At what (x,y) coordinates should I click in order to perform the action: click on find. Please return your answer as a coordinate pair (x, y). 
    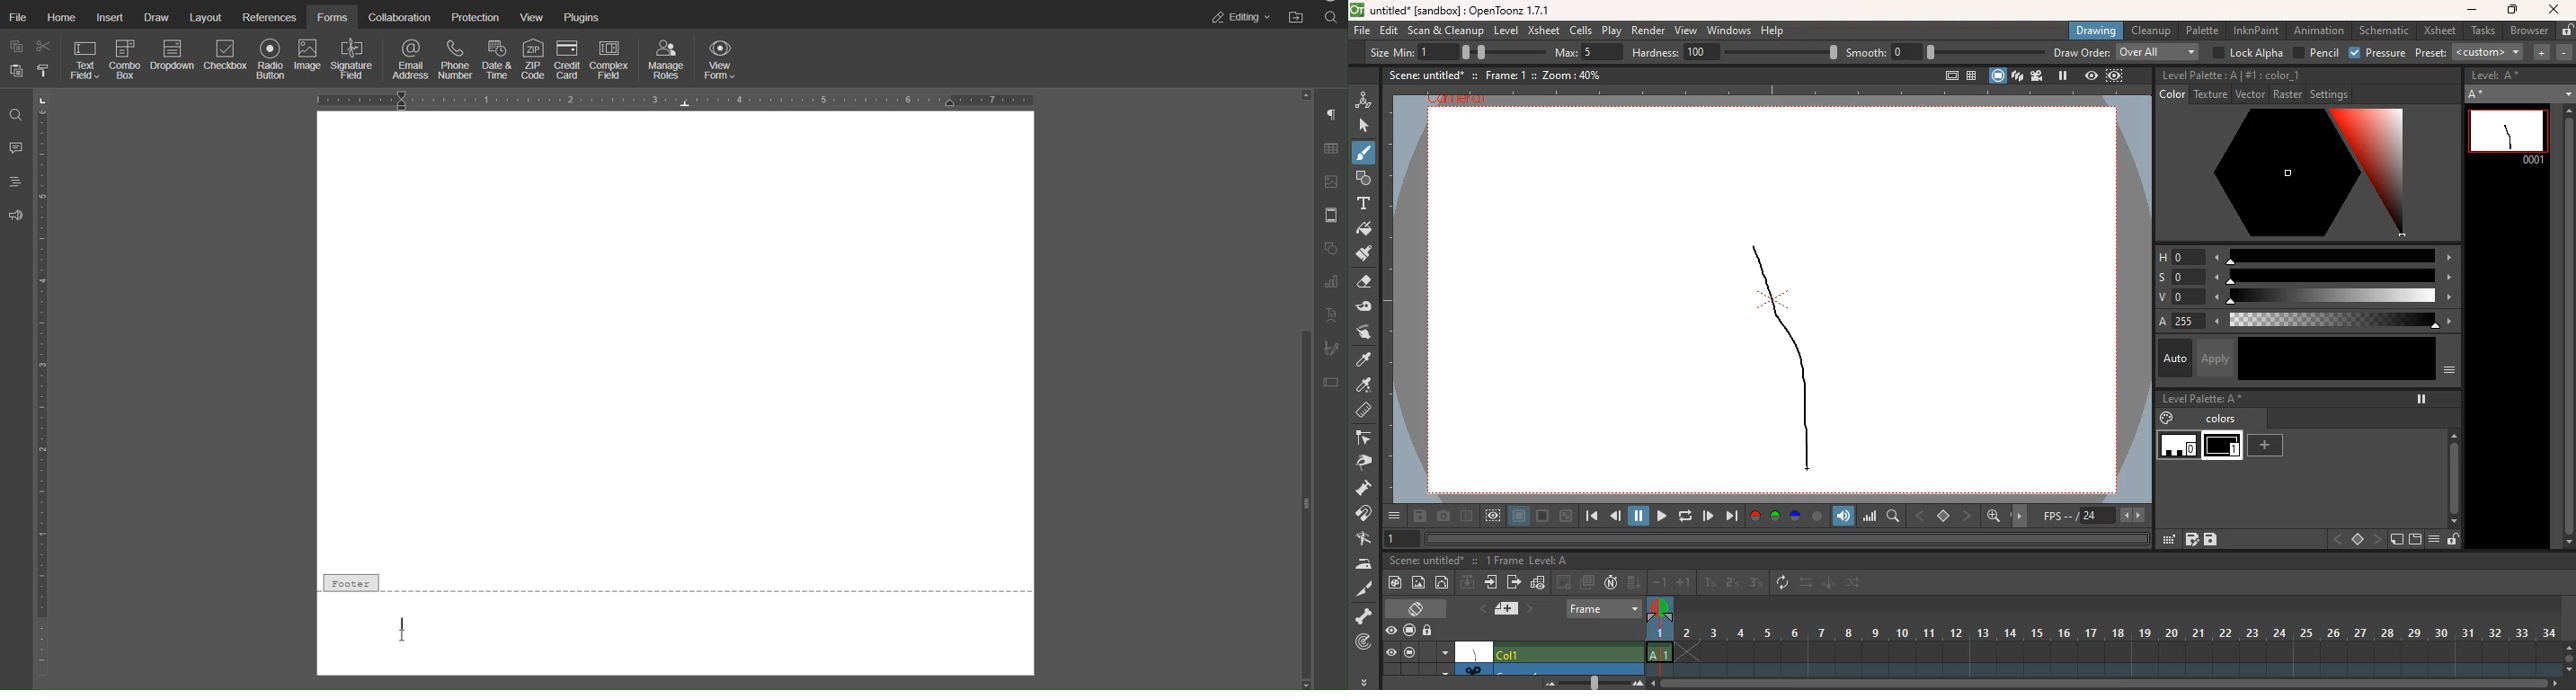
    Looking at the image, I should click on (1995, 518).